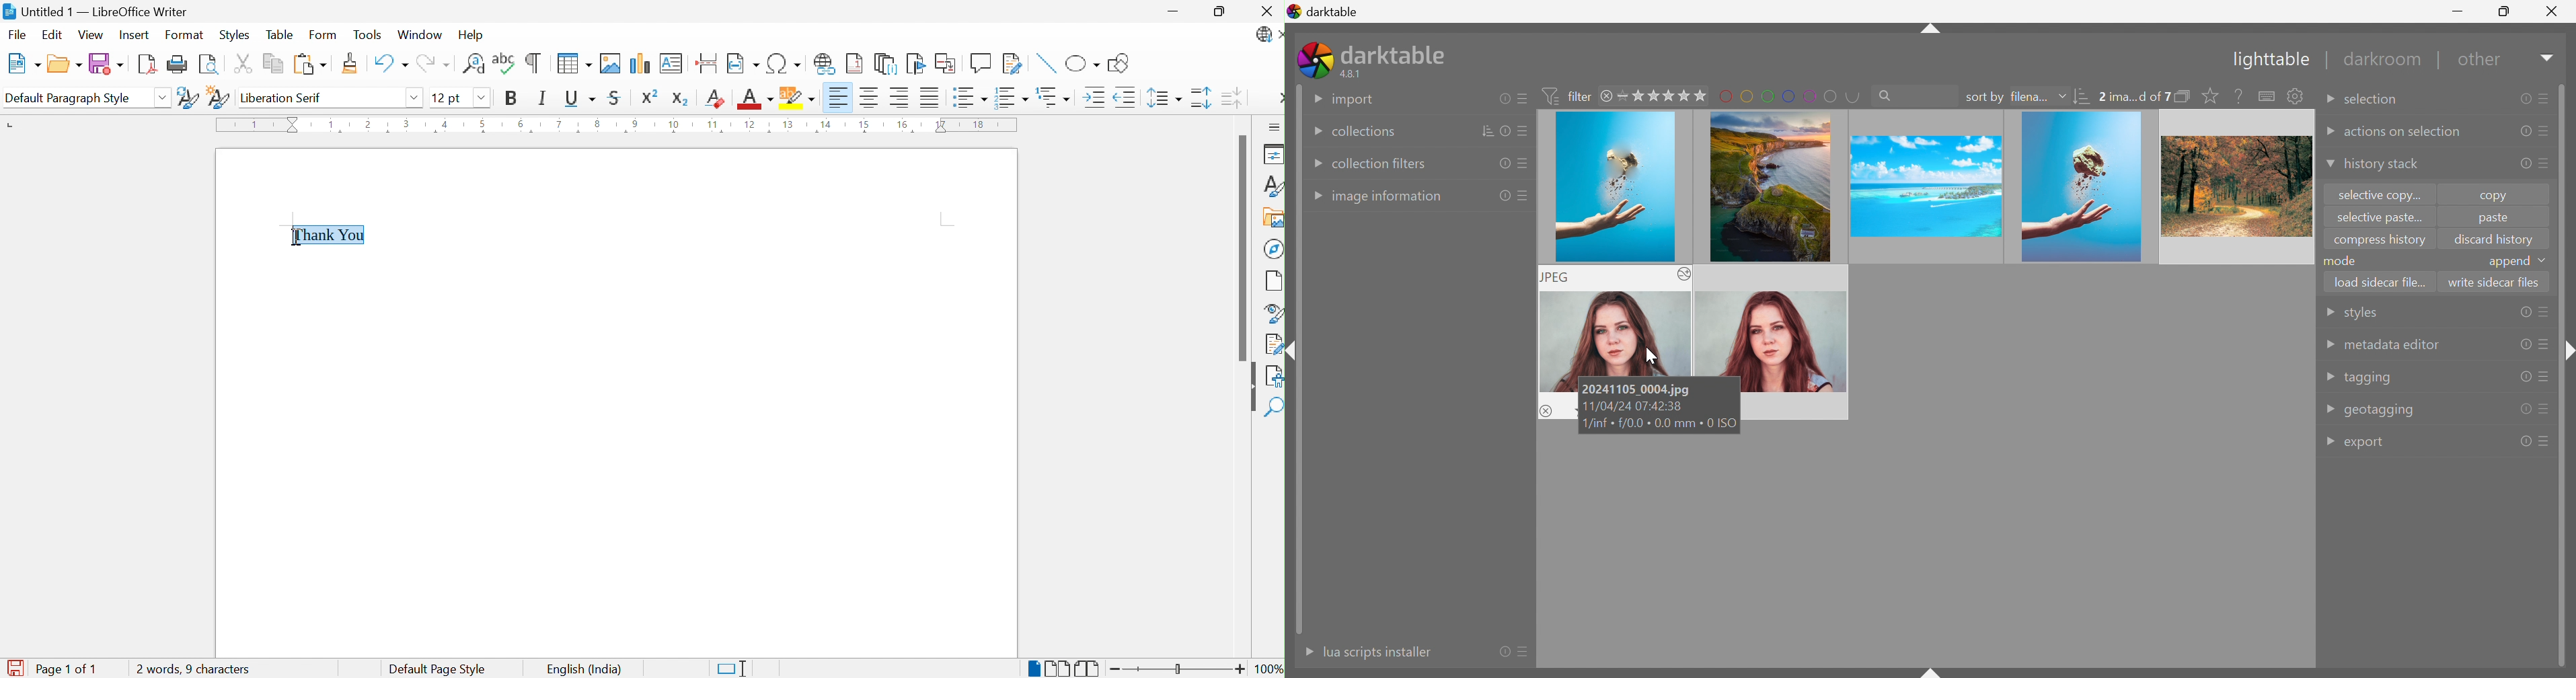 This screenshot has height=700, width=2576. Describe the element at coordinates (1683, 274) in the screenshot. I see `More options` at that location.